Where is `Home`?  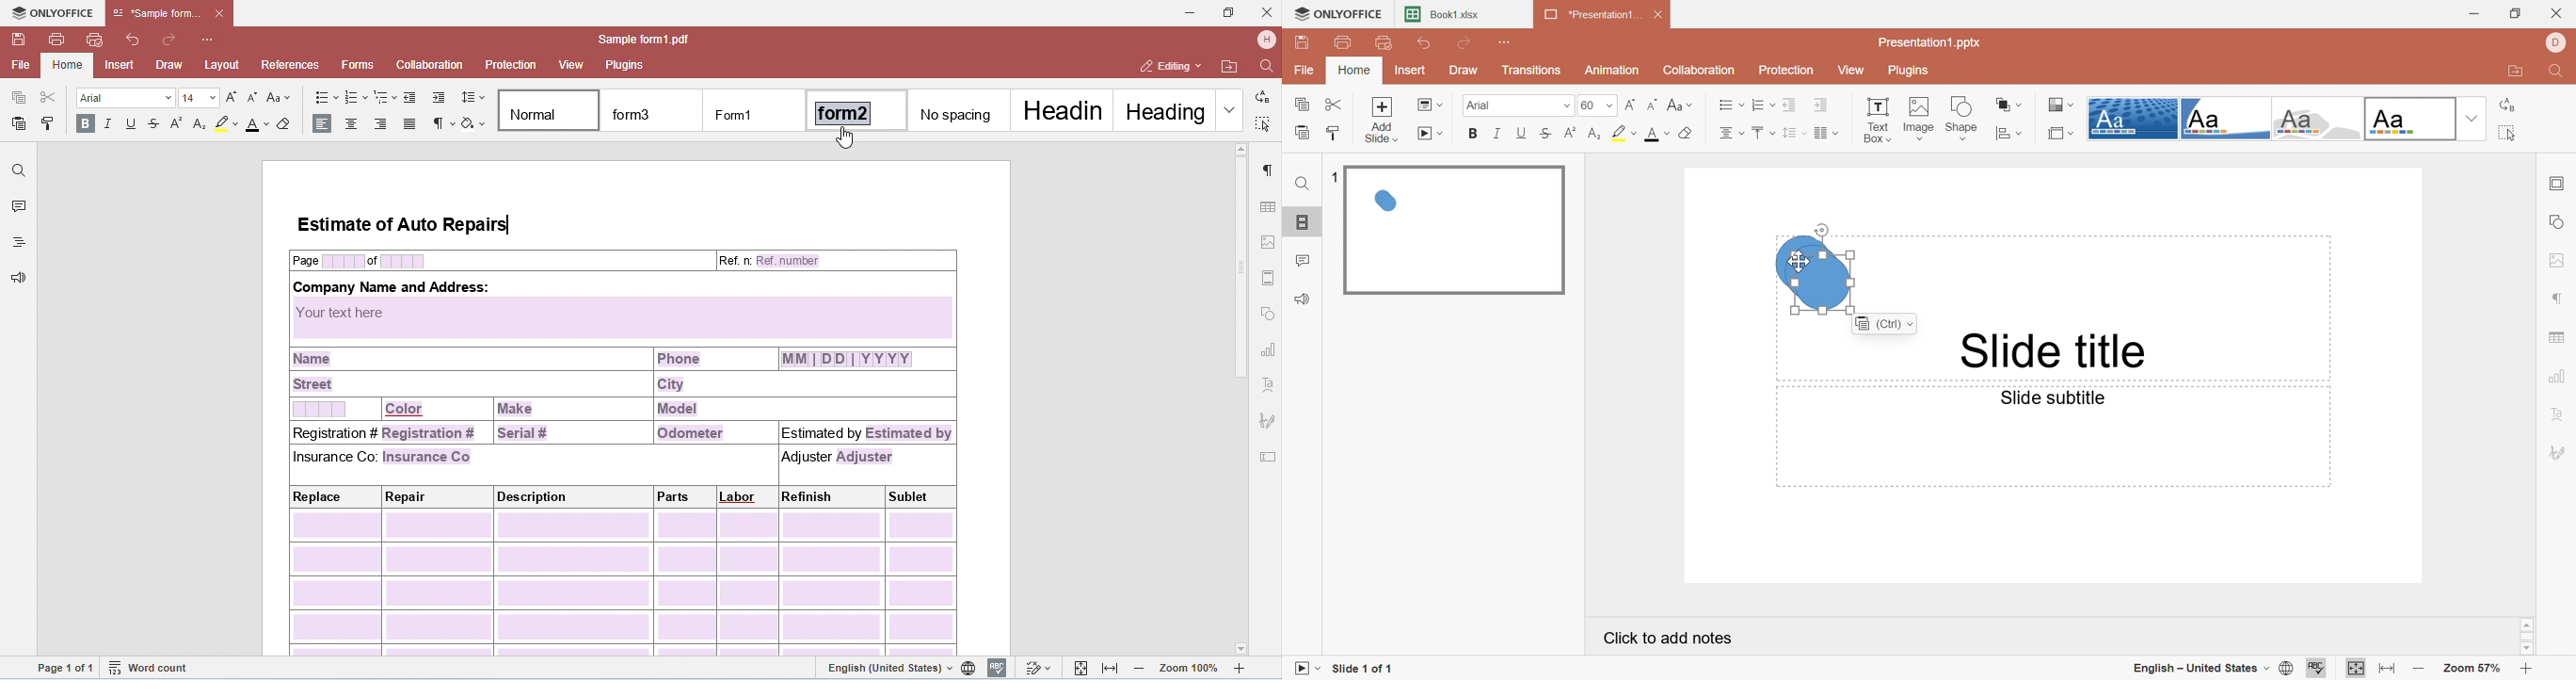 Home is located at coordinates (1354, 69).